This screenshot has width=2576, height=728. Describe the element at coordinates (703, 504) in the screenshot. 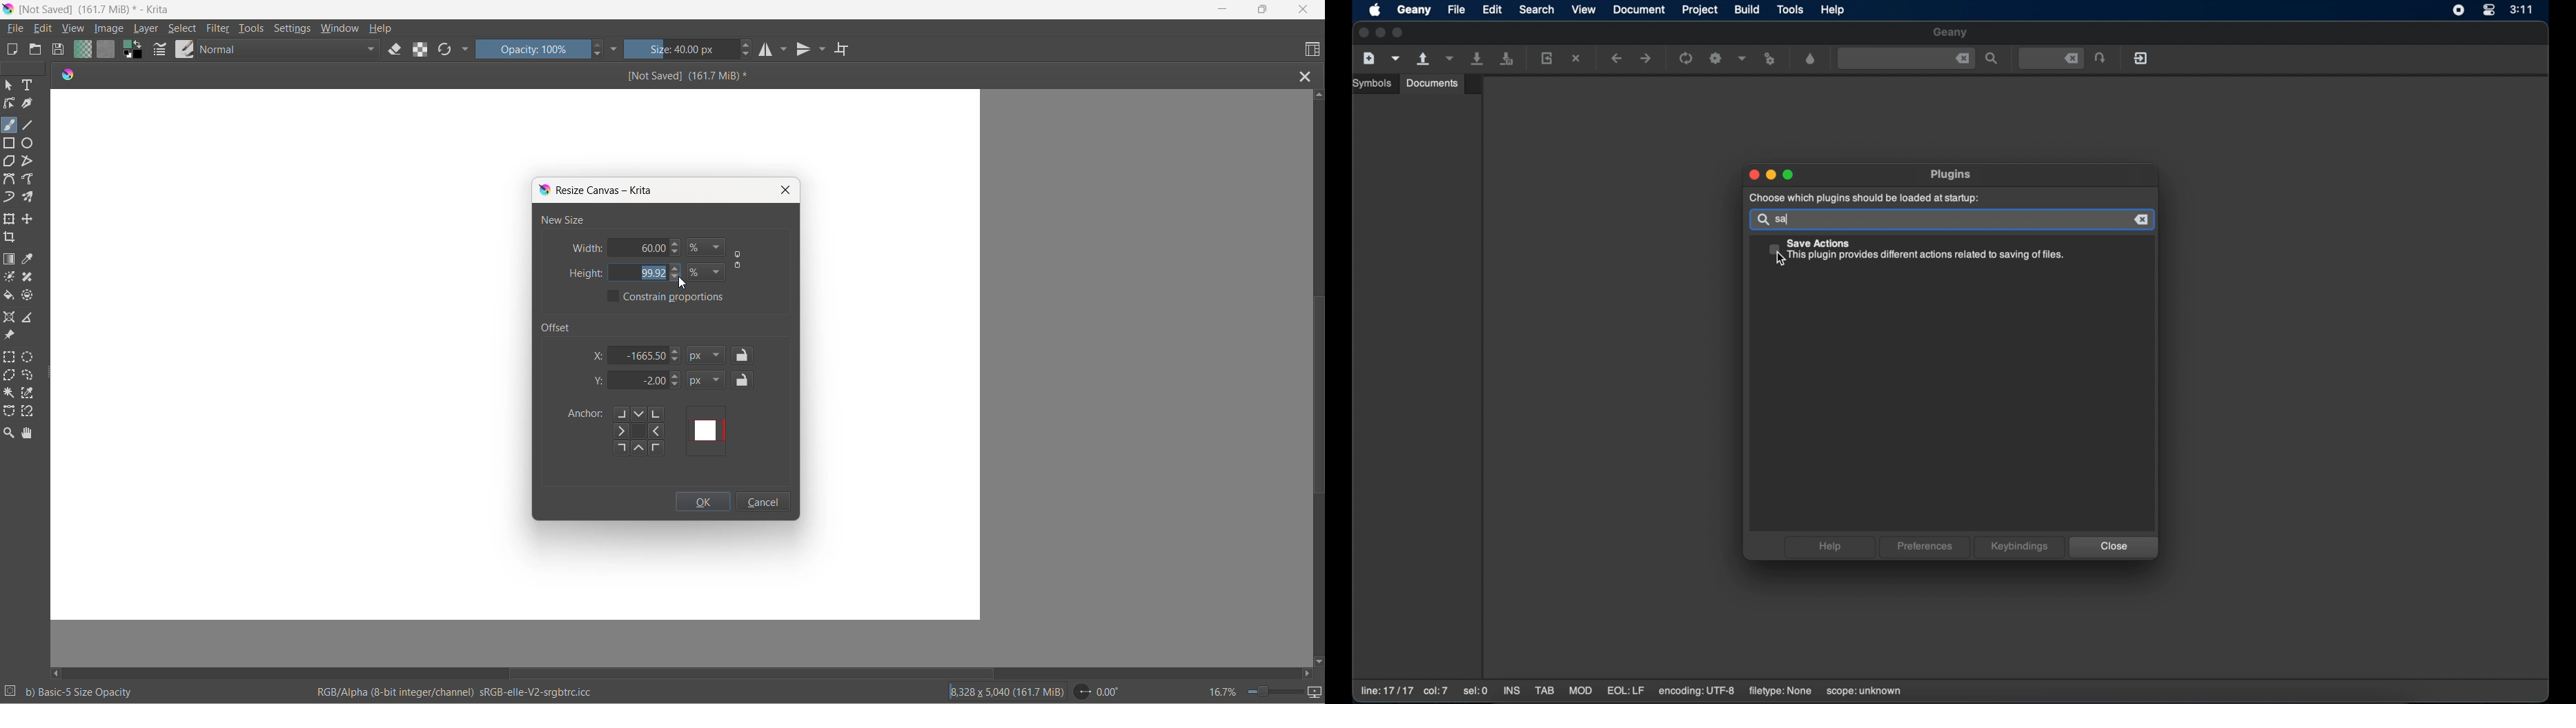

I see `ok` at that location.